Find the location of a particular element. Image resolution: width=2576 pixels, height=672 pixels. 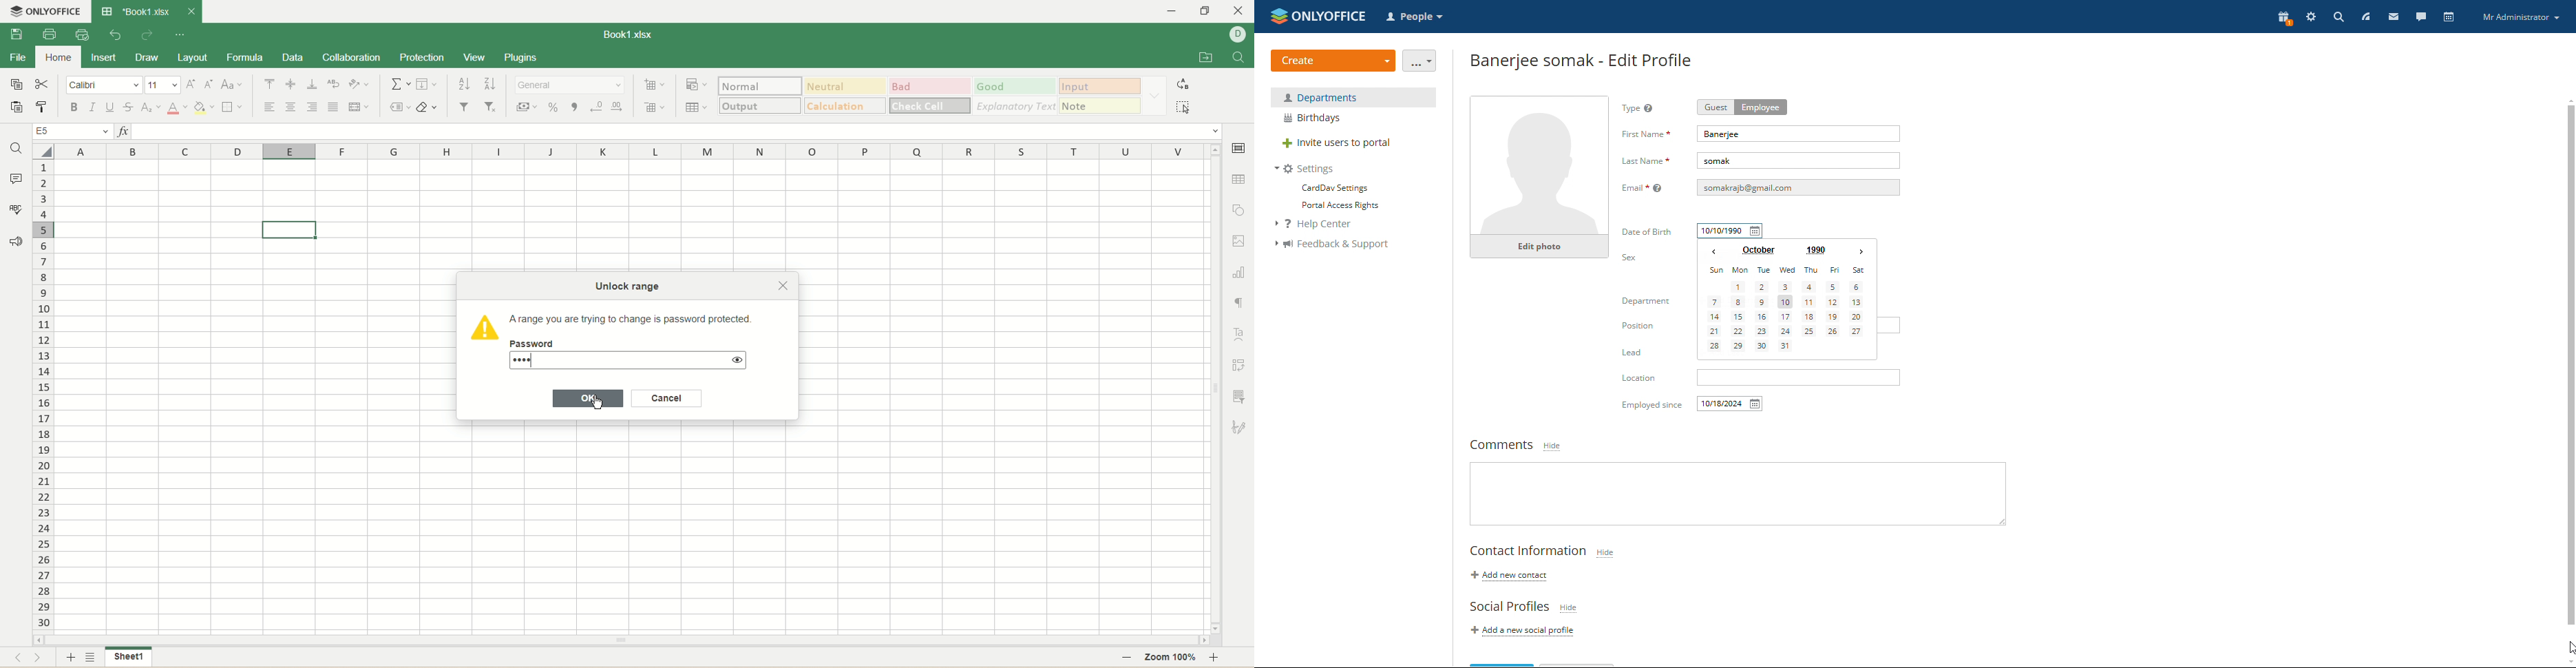

add sheet is located at coordinates (69, 657).